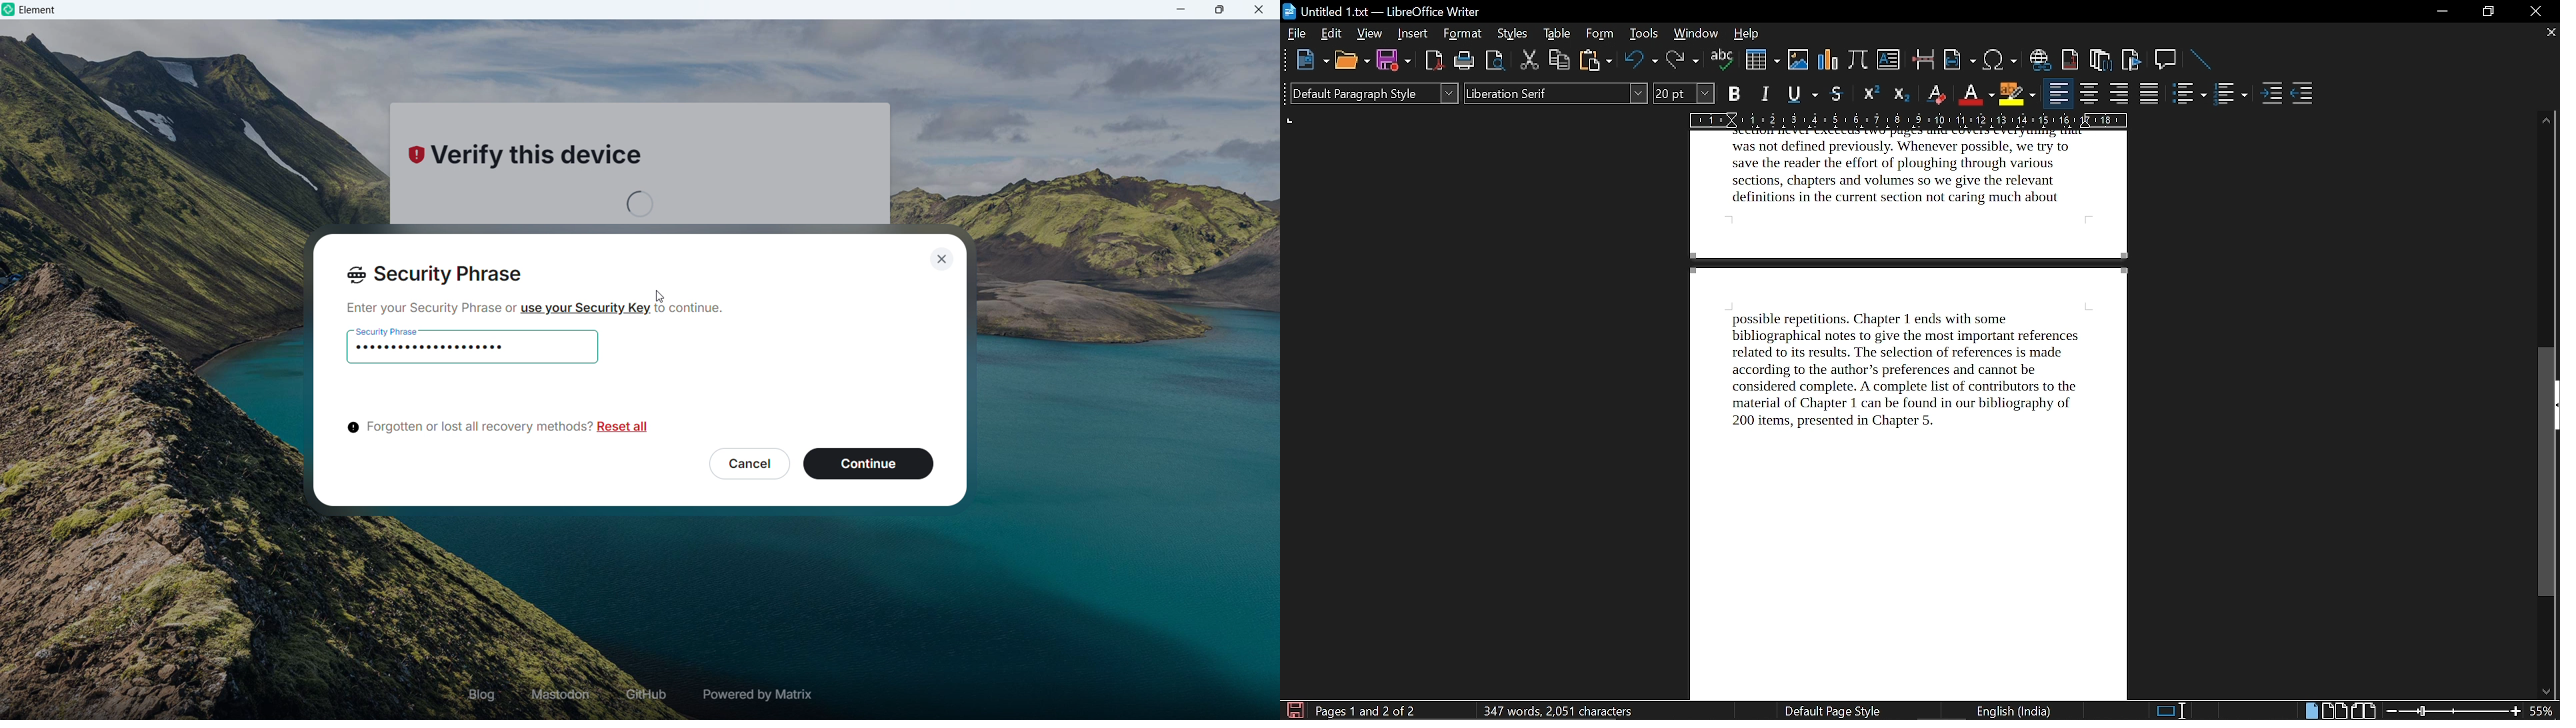 The height and width of the screenshot is (728, 2576). Describe the element at coordinates (482, 694) in the screenshot. I see `Blog ` at that location.